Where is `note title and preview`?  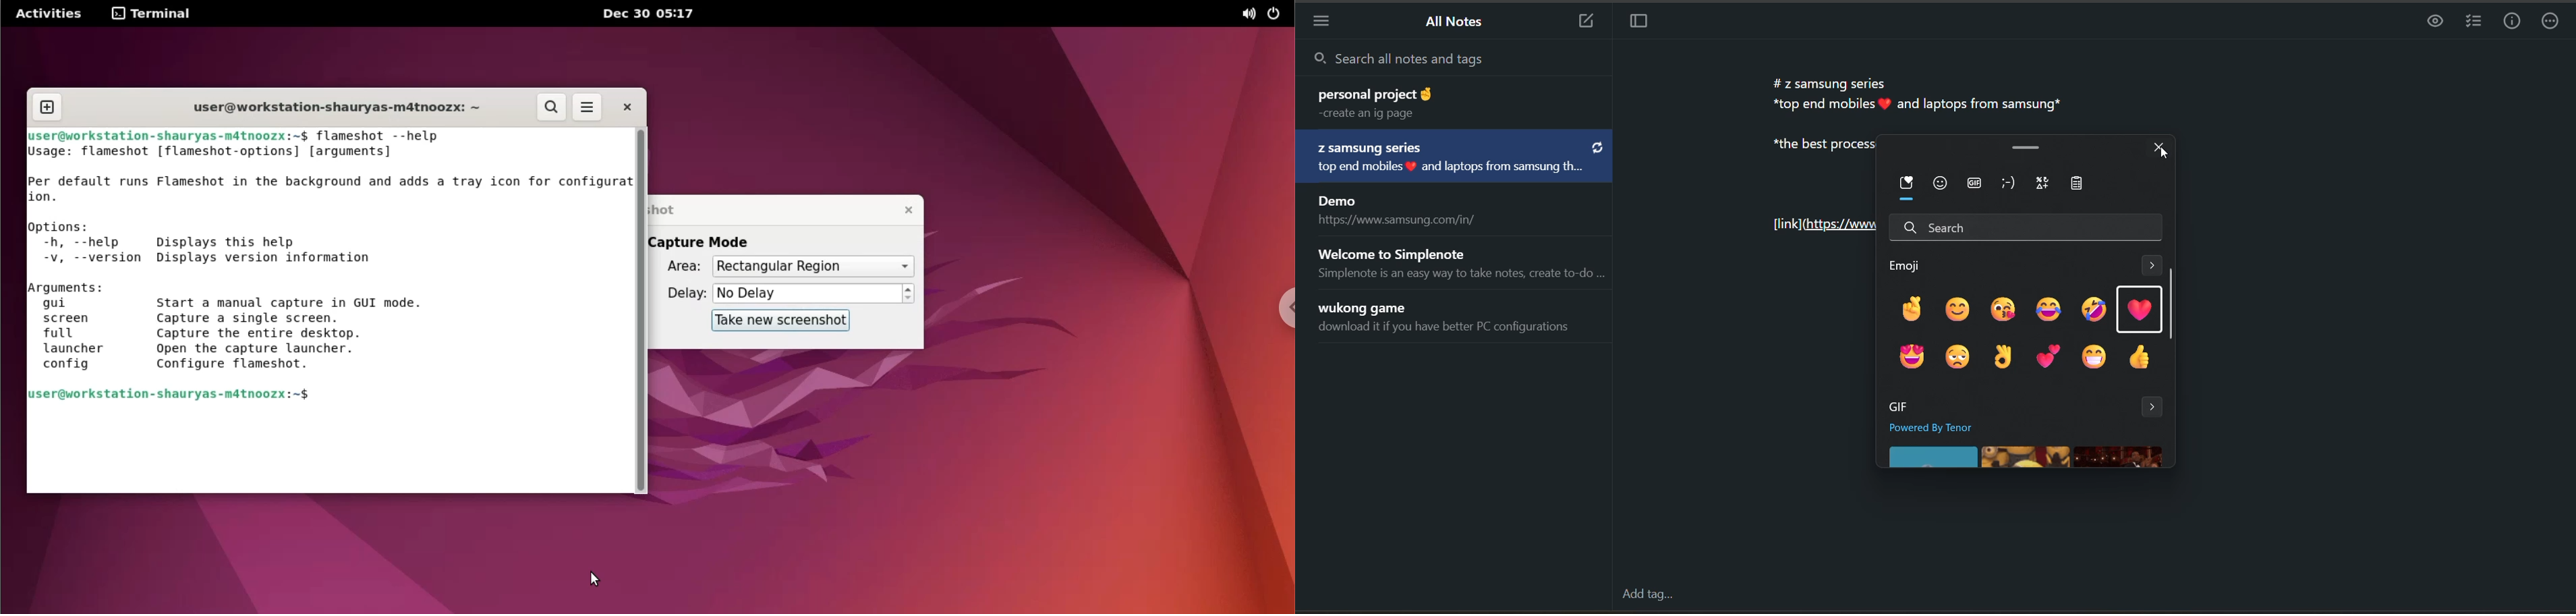
note title and preview is located at coordinates (1451, 320).